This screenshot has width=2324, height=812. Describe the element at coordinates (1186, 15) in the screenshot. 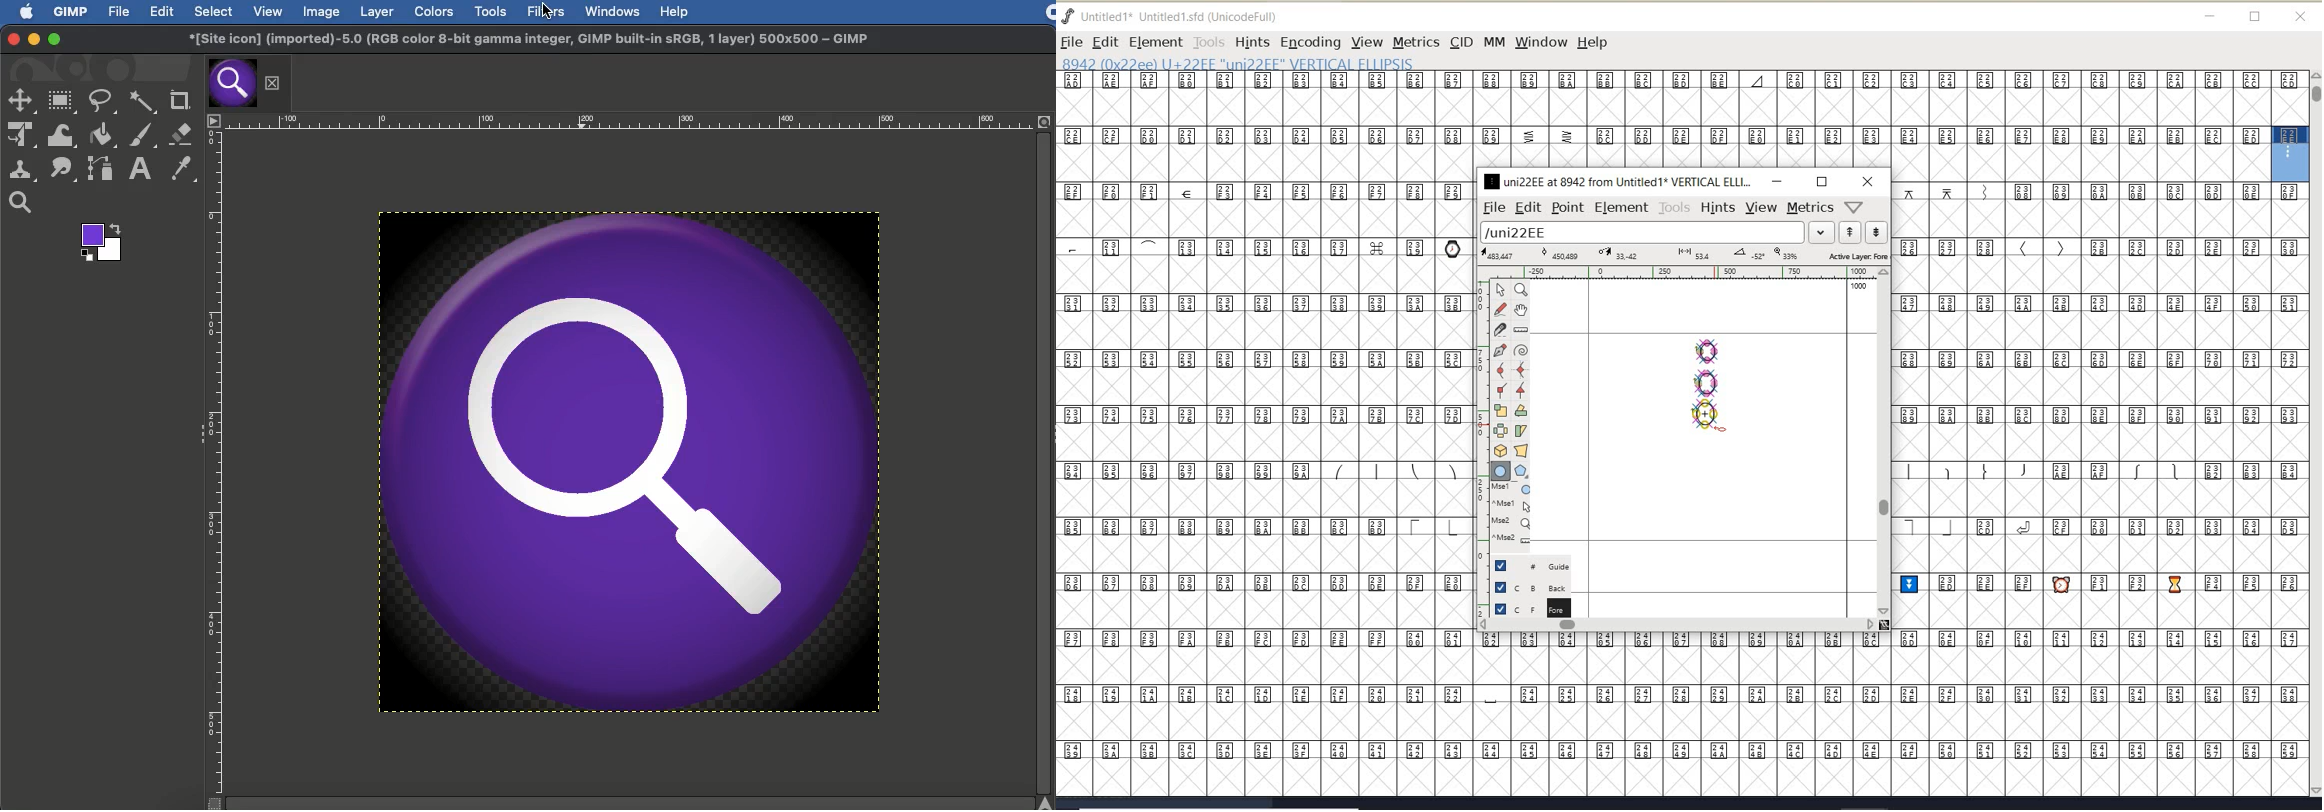

I see `untitled1* Untitled 1.sfd (UnicodeFull)` at that location.